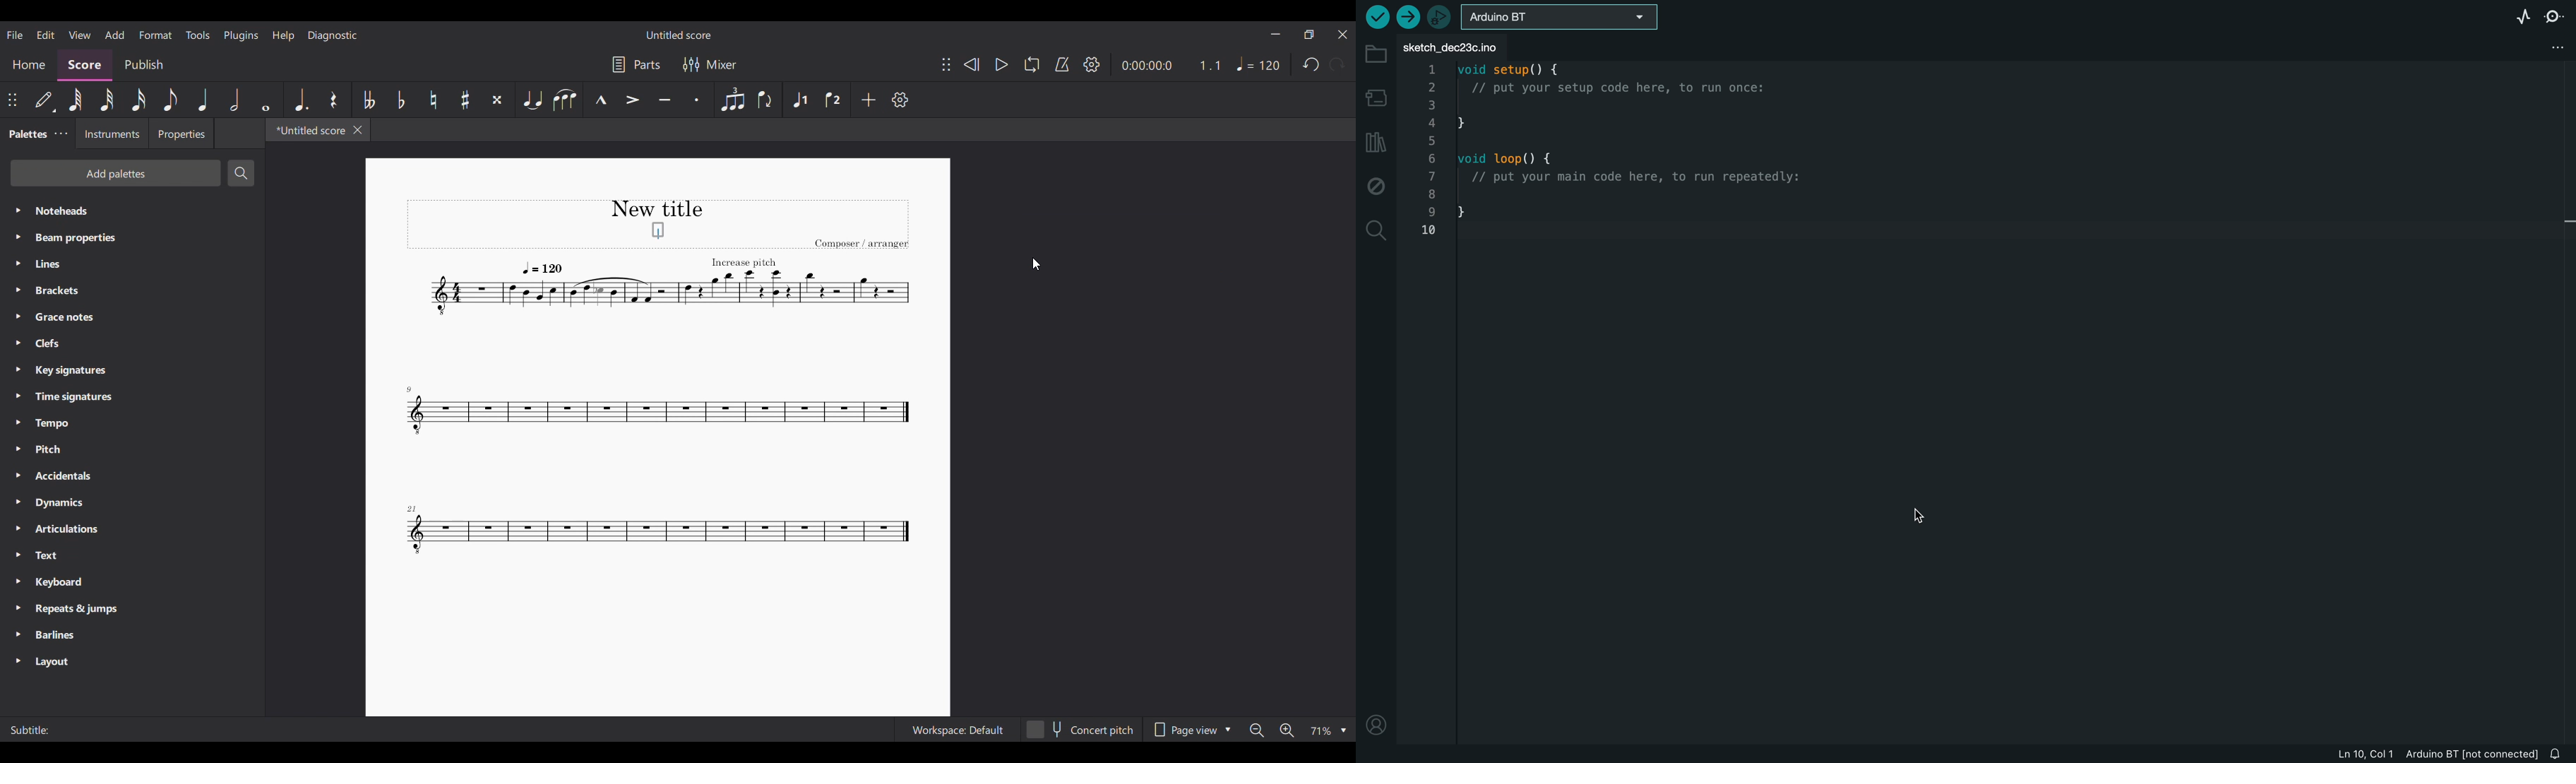  I want to click on Format menu, so click(155, 35).